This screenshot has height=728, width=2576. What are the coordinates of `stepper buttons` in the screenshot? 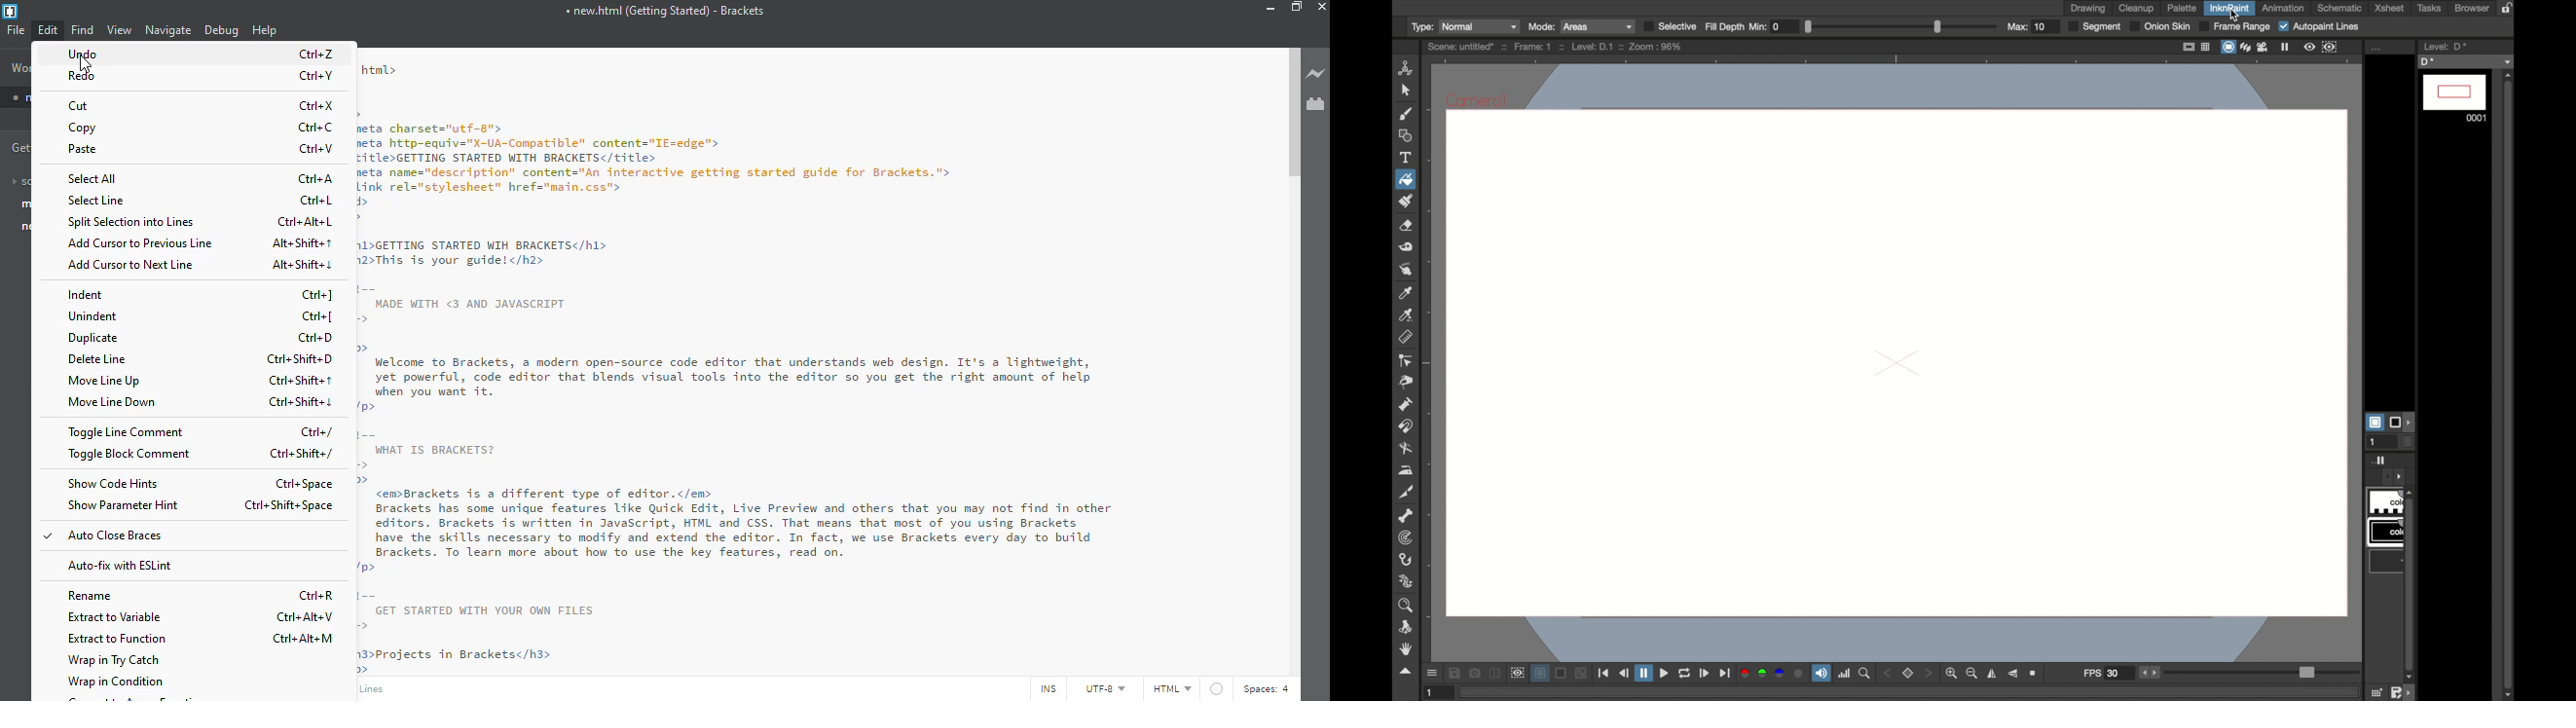 It's located at (2152, 672).